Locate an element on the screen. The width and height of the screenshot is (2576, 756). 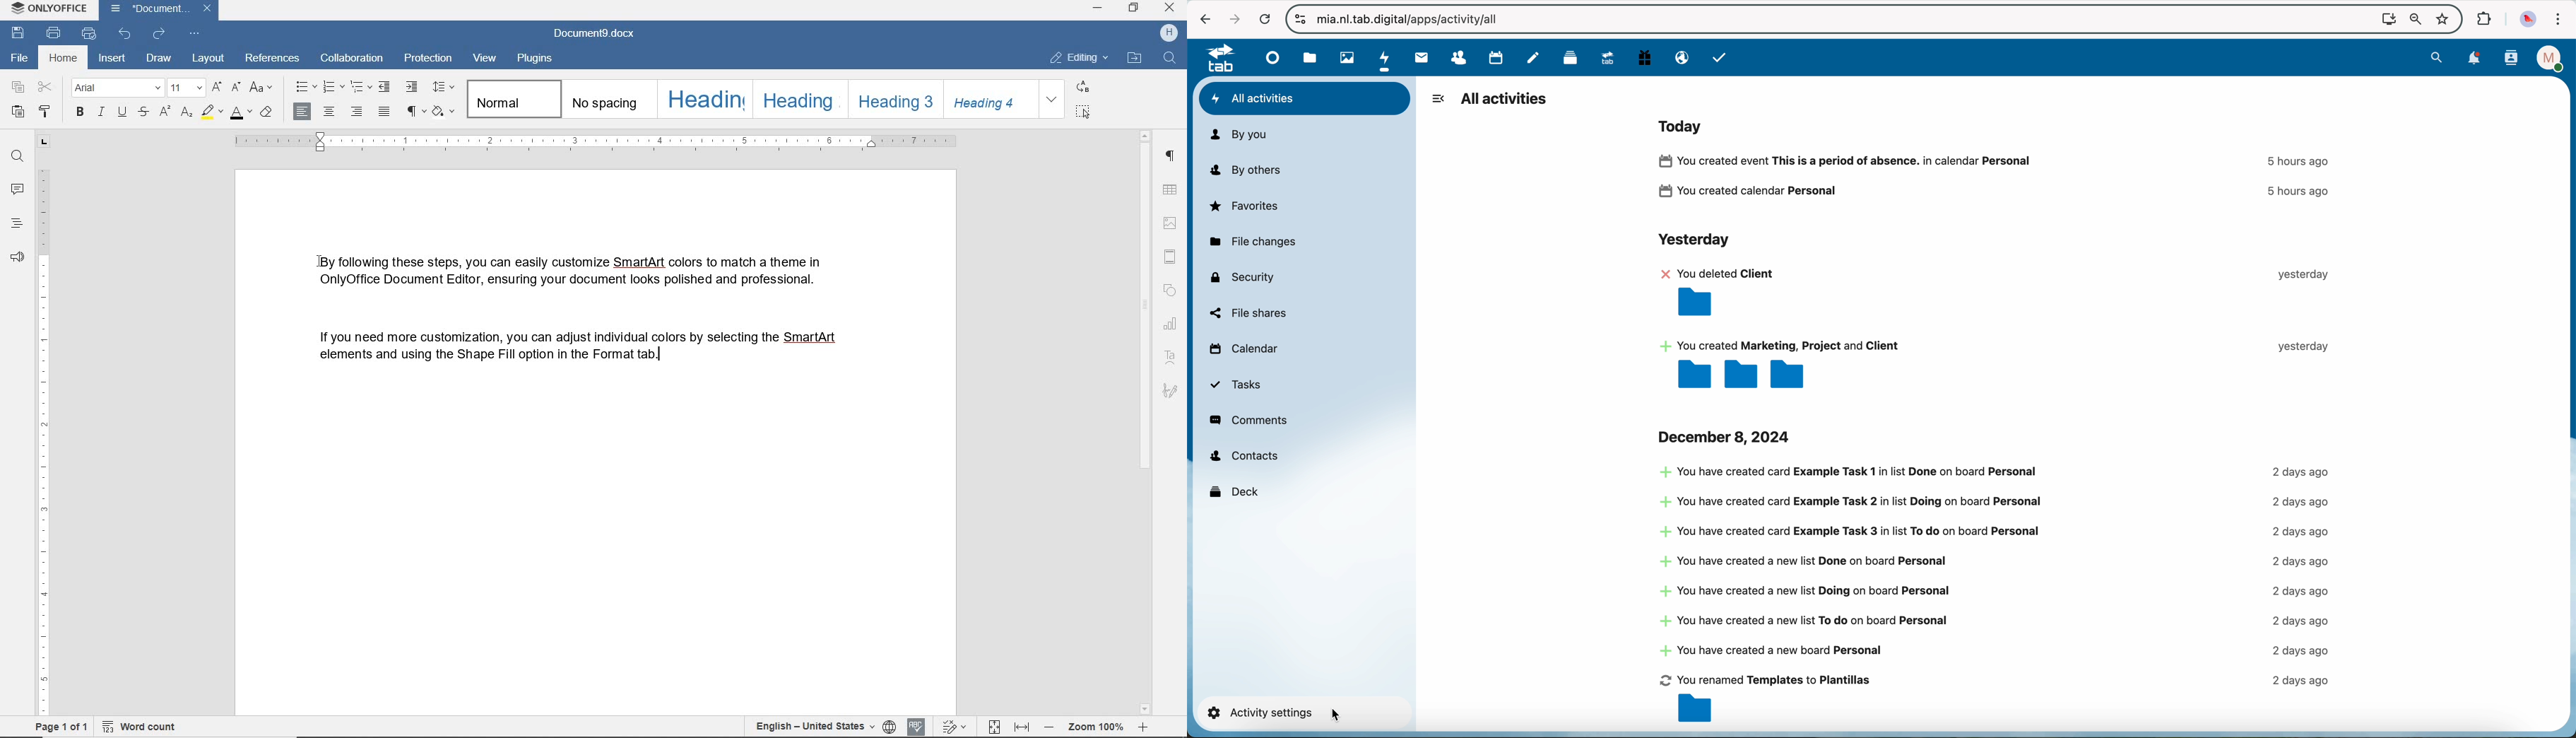
system name is located at coordinates (50, 9).